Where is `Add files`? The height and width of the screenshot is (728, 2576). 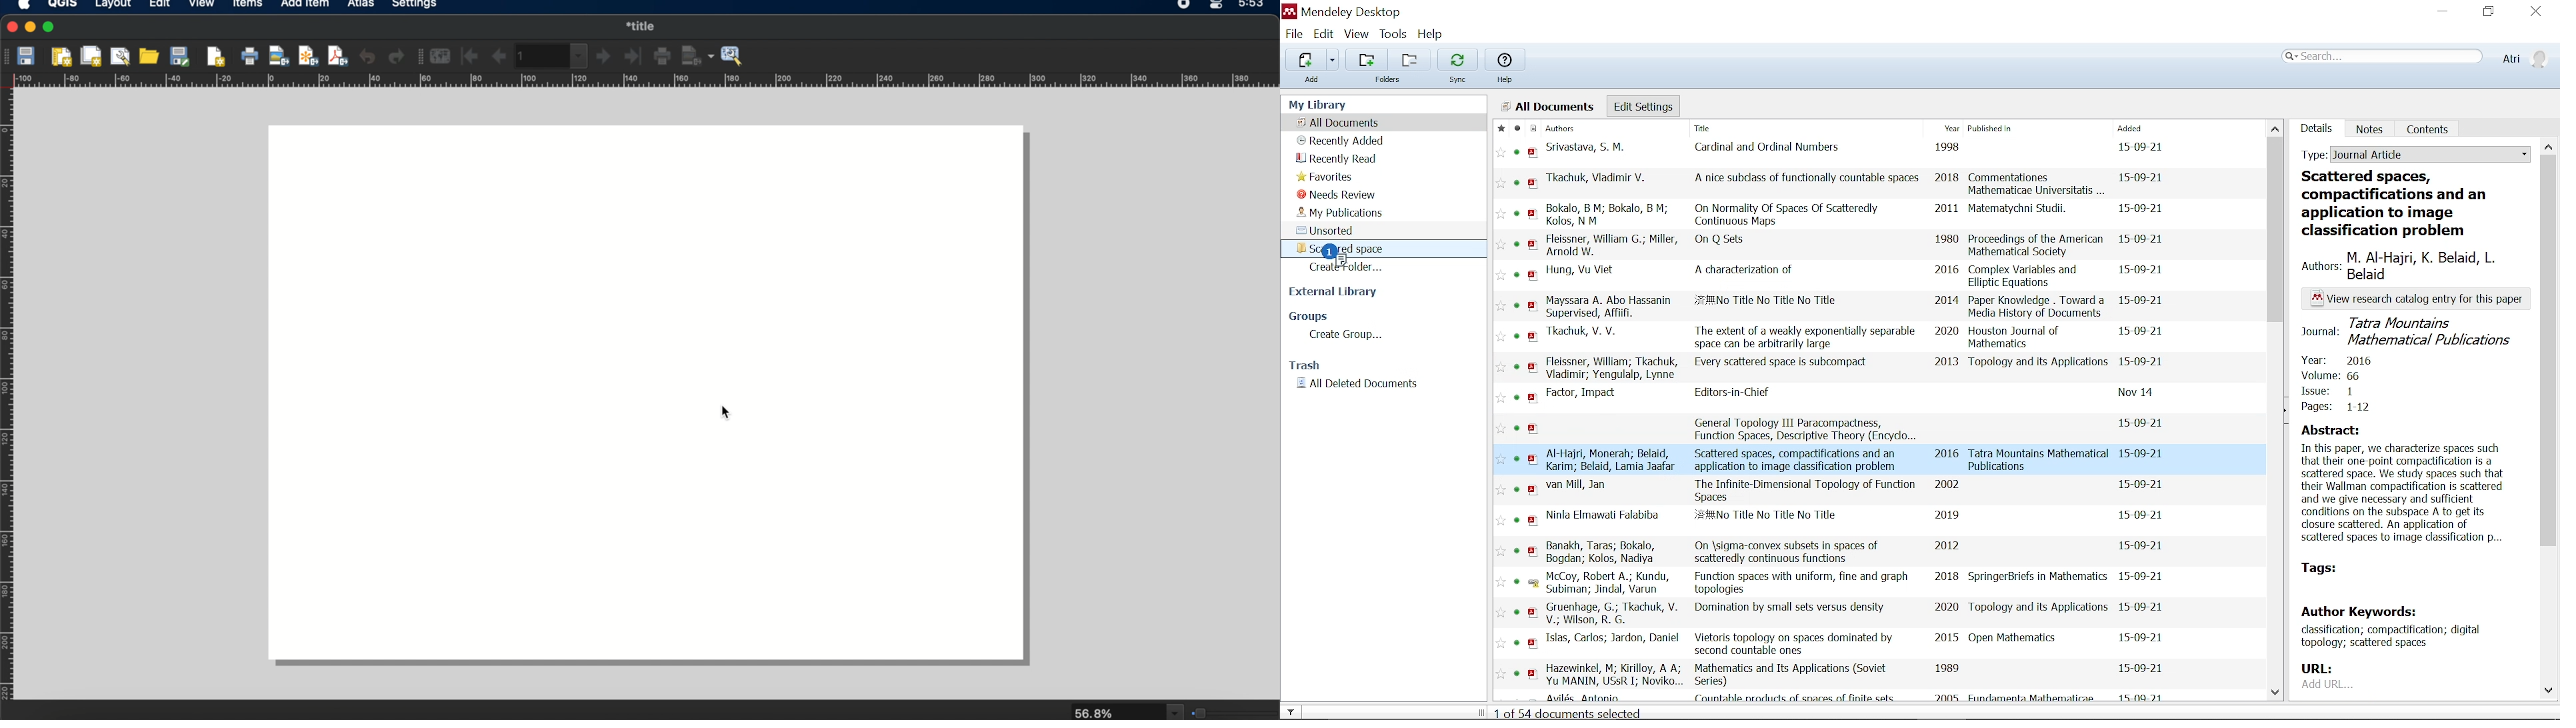
Add files is located at coordinates (1305, 59).